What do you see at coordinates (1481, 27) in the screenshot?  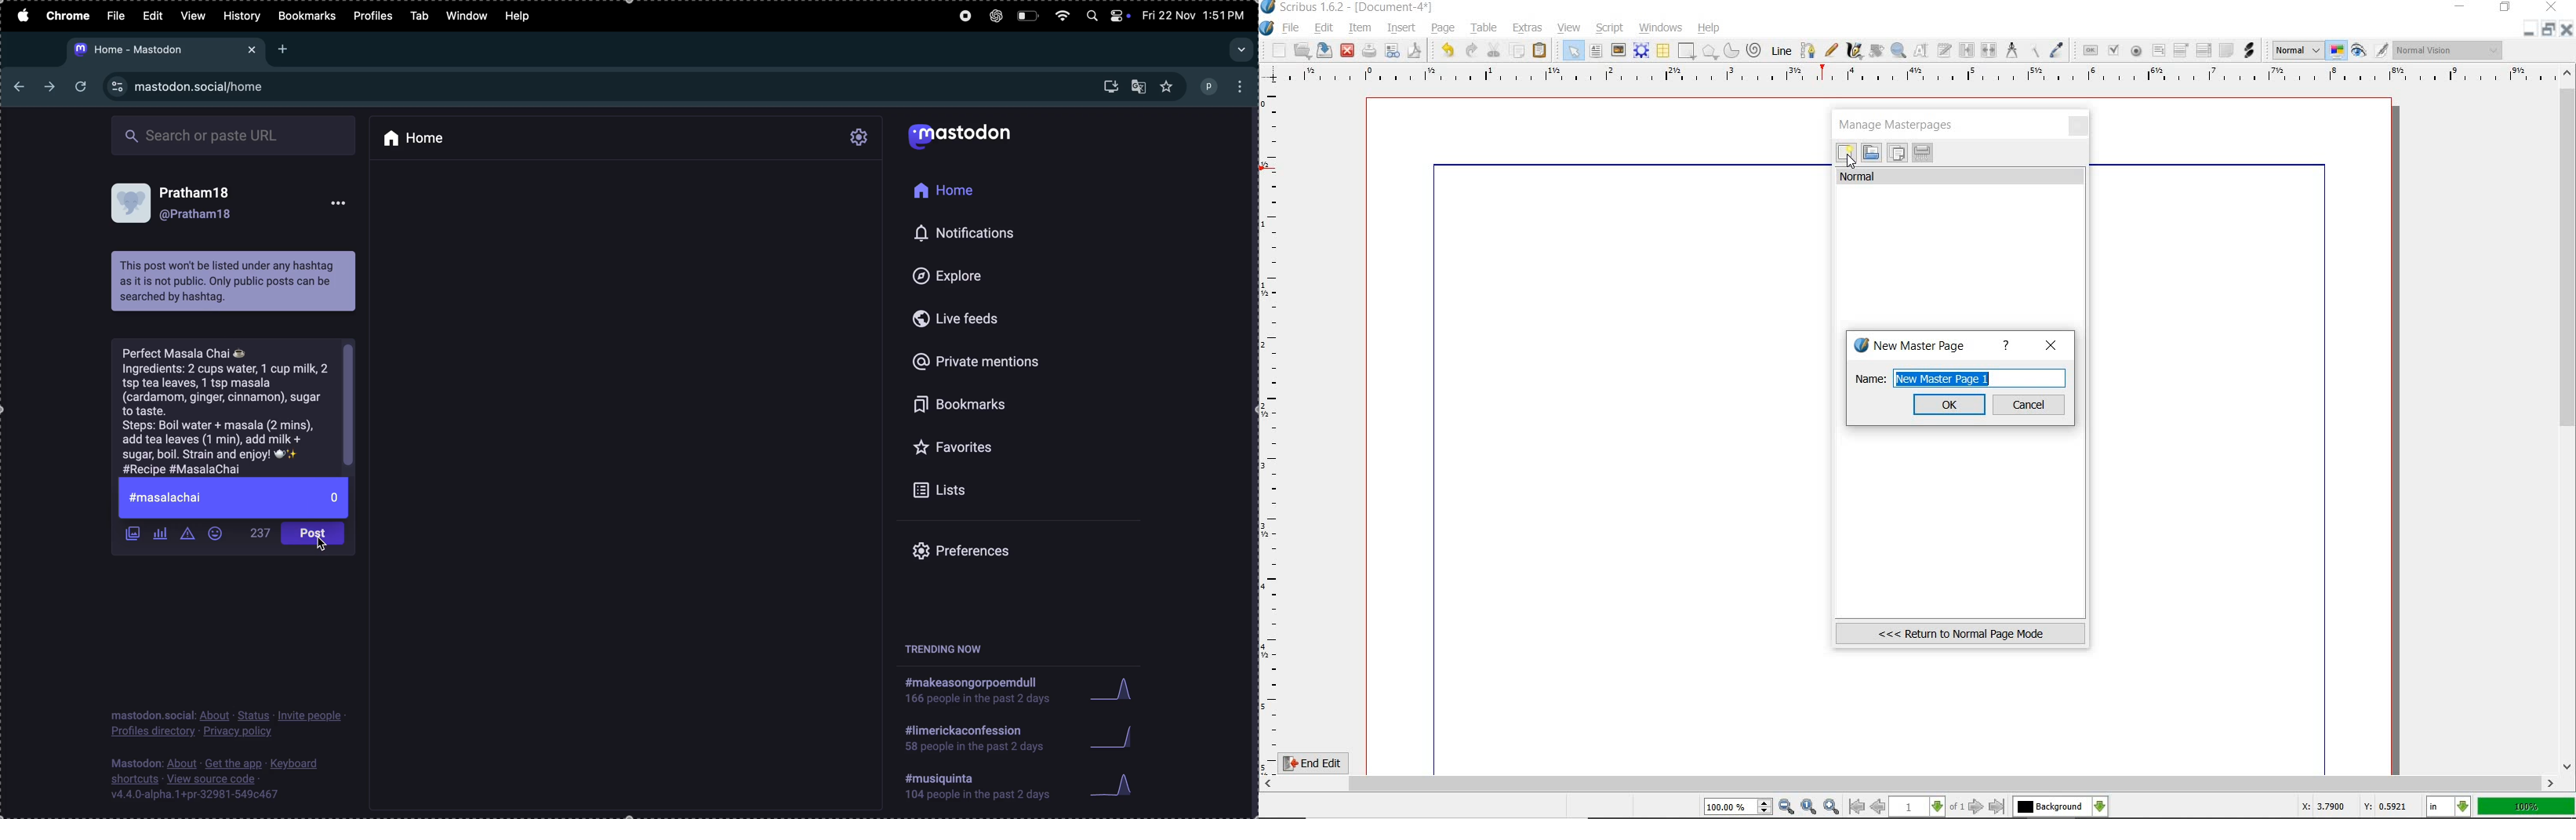 I see `table` at bounding box center [1481, 27].